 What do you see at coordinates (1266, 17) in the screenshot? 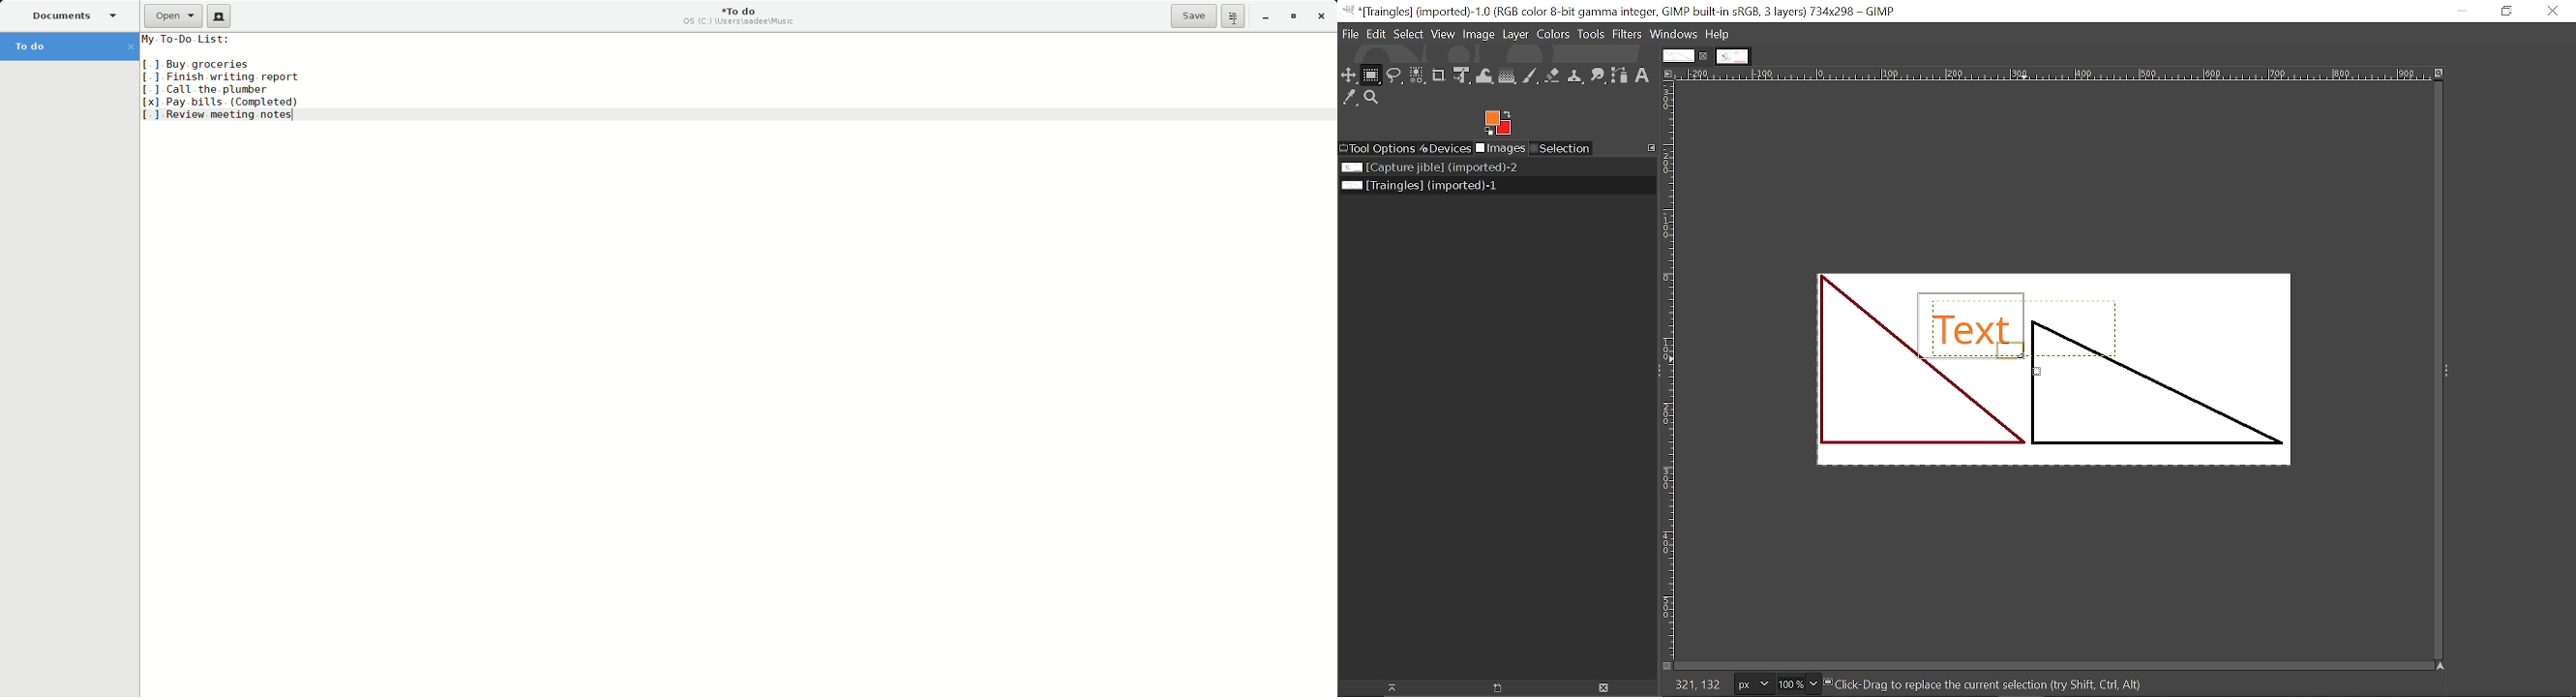
I see `Minimize` at bounding box center [1266, 17].